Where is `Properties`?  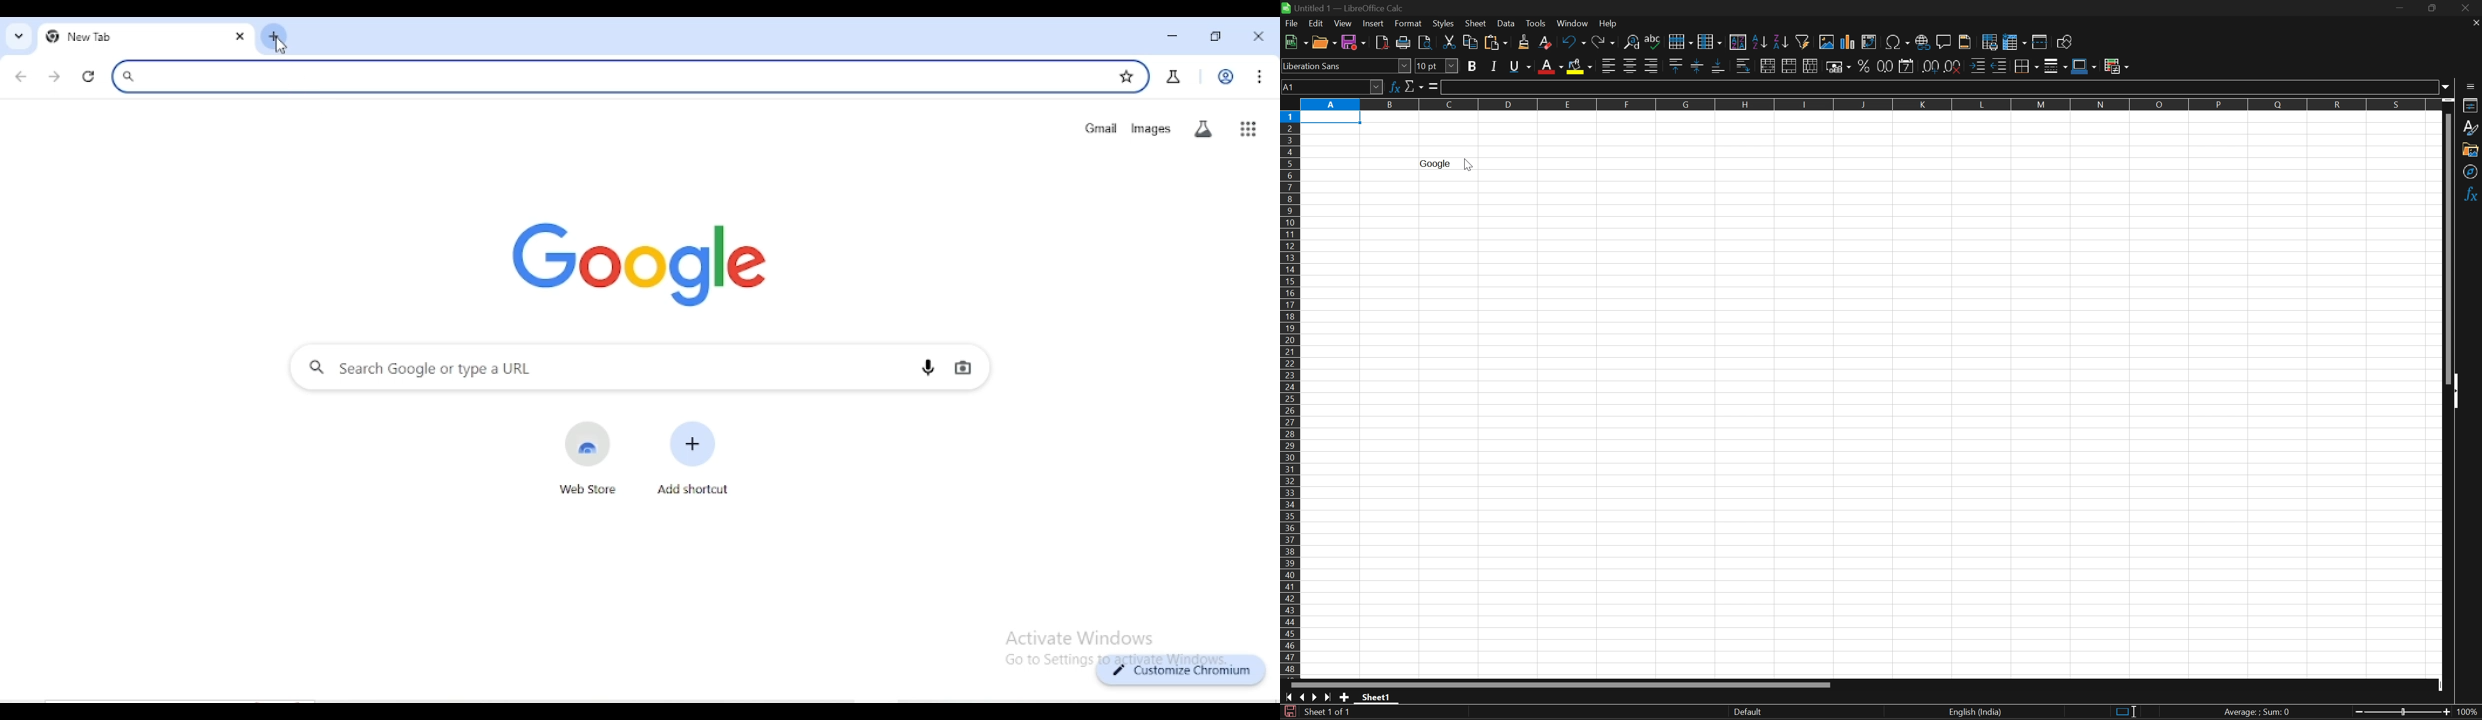
Properties is located at coordinates (2472, 105).